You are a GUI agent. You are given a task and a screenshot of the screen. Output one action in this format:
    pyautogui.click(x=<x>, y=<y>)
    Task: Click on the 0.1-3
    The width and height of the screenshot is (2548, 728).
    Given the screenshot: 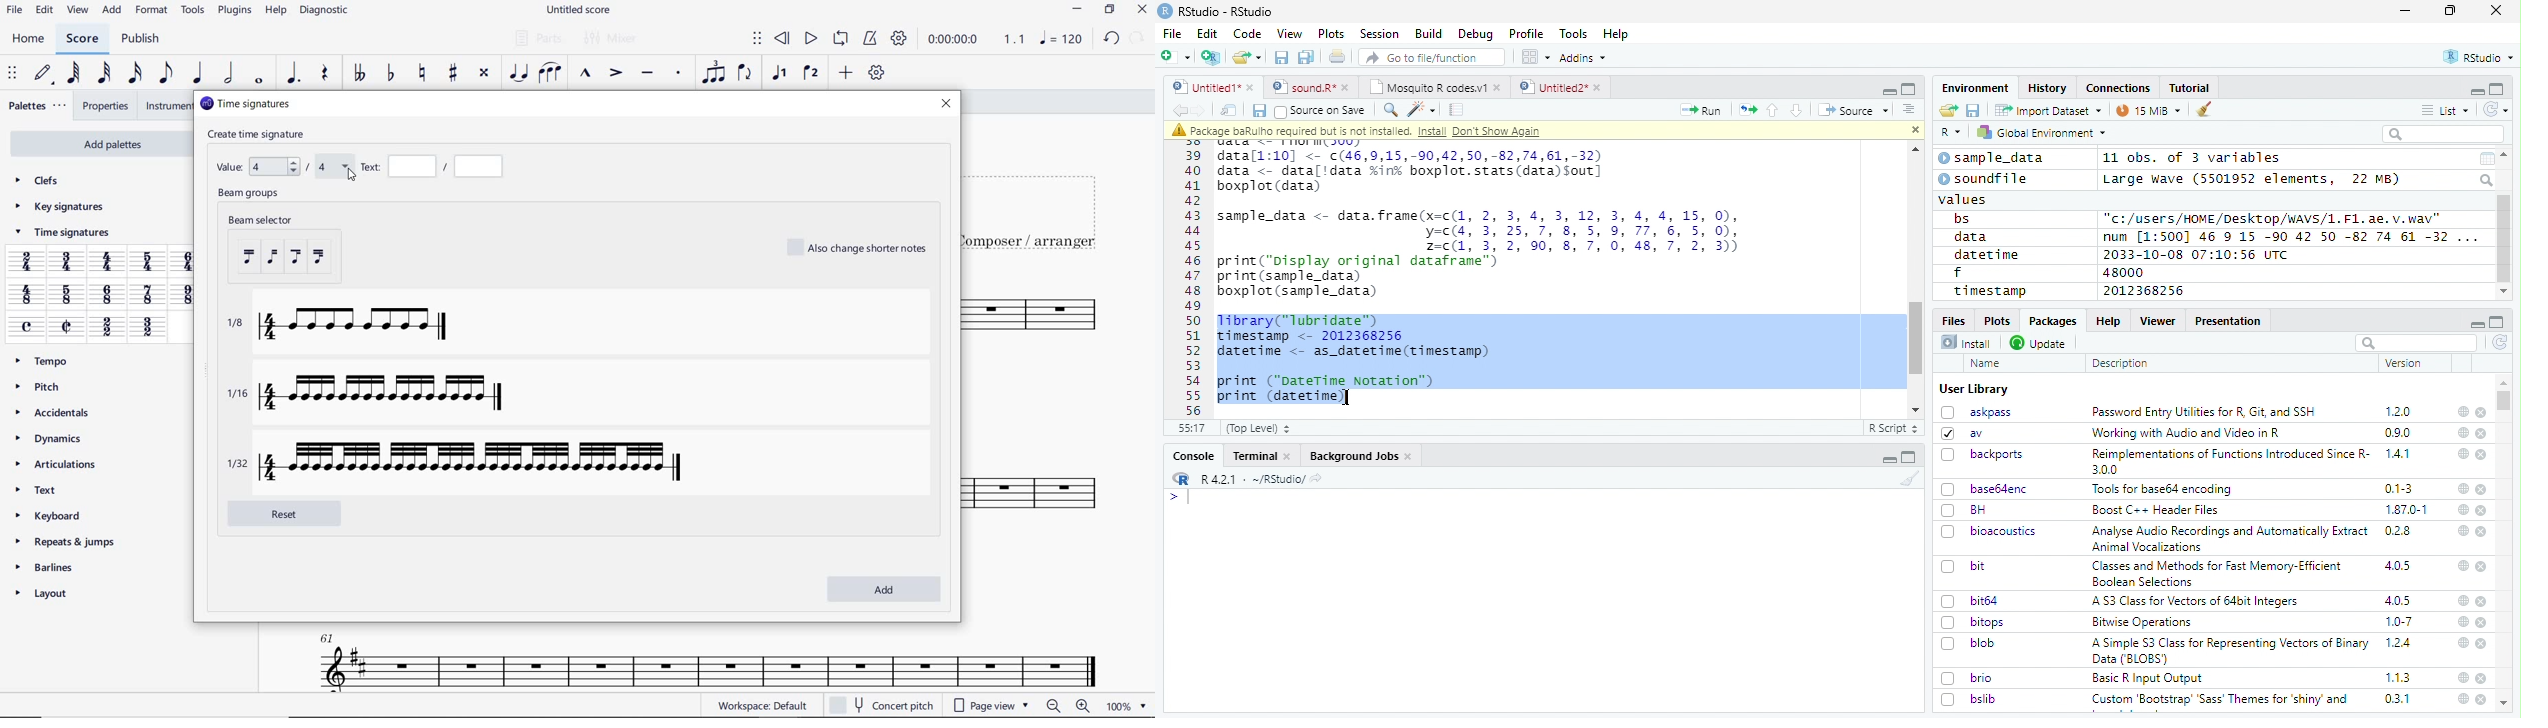 What is the action you would take?
    pyautogui.click(x=2402, y=488)
    